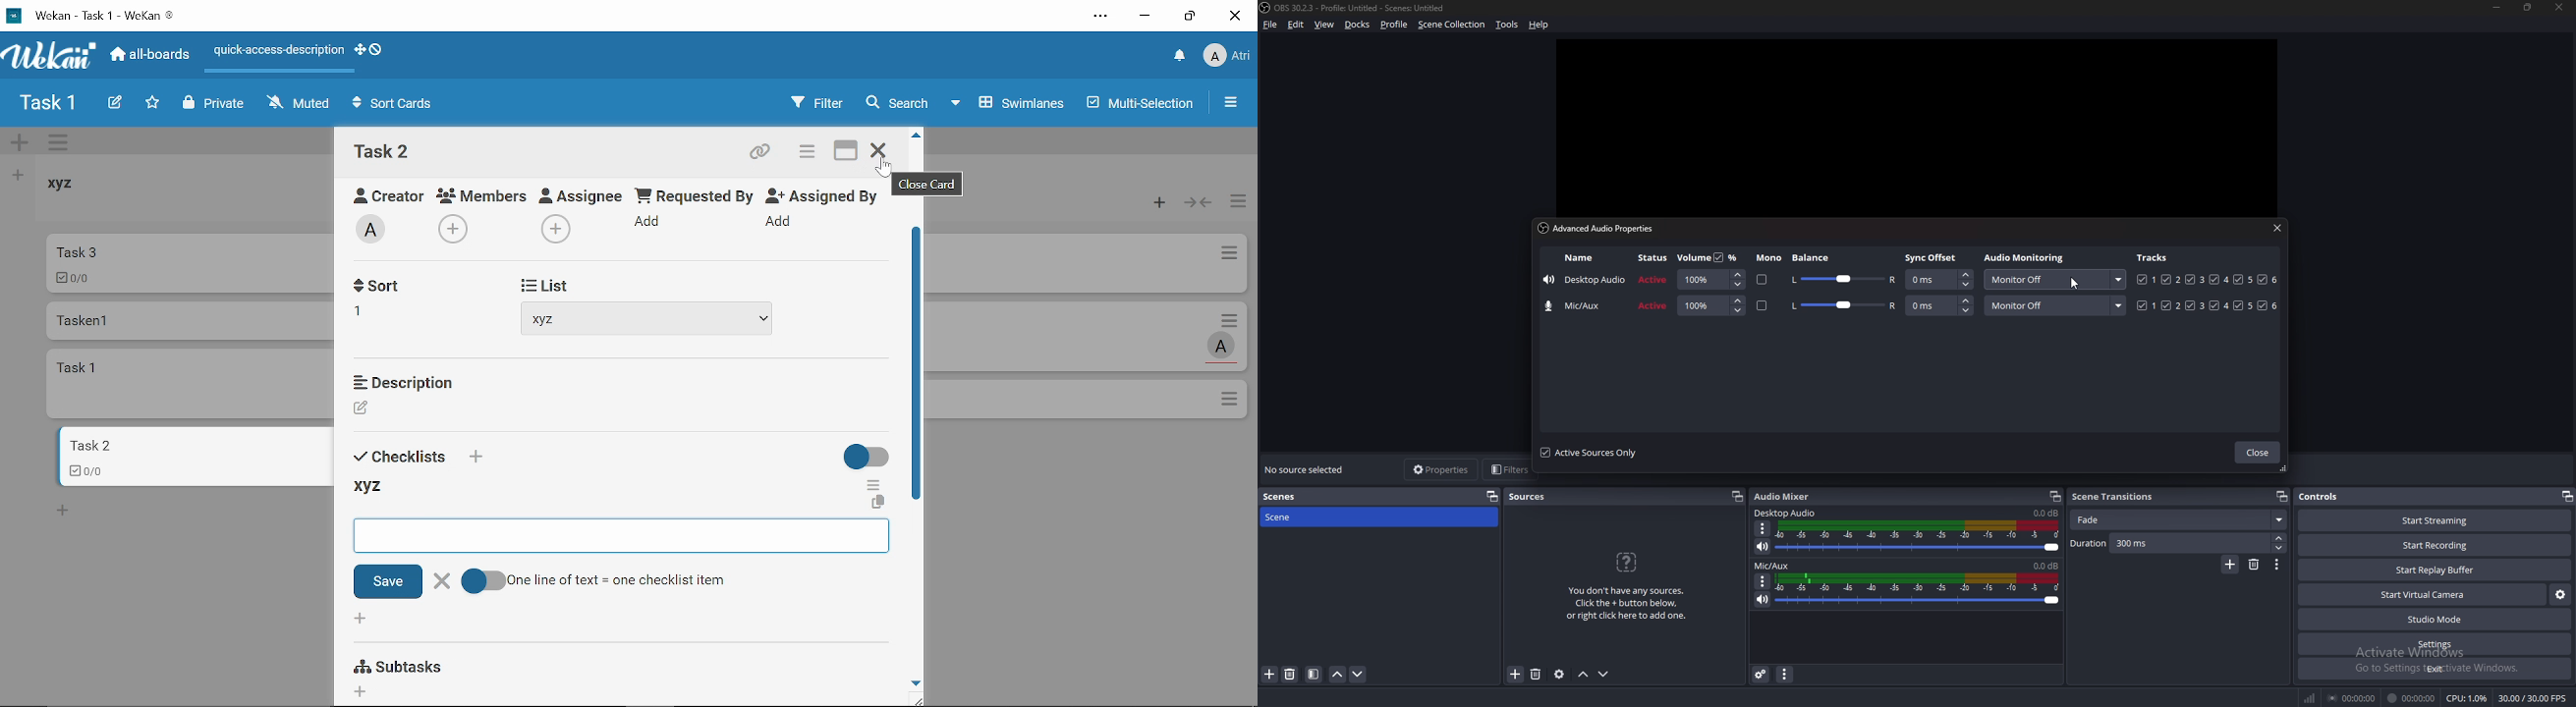 The width and height of the screenshot is (2576, 728). Describe the element at coordinates (1918, 589) in the screenshot. I see `volume adjust` at that location.